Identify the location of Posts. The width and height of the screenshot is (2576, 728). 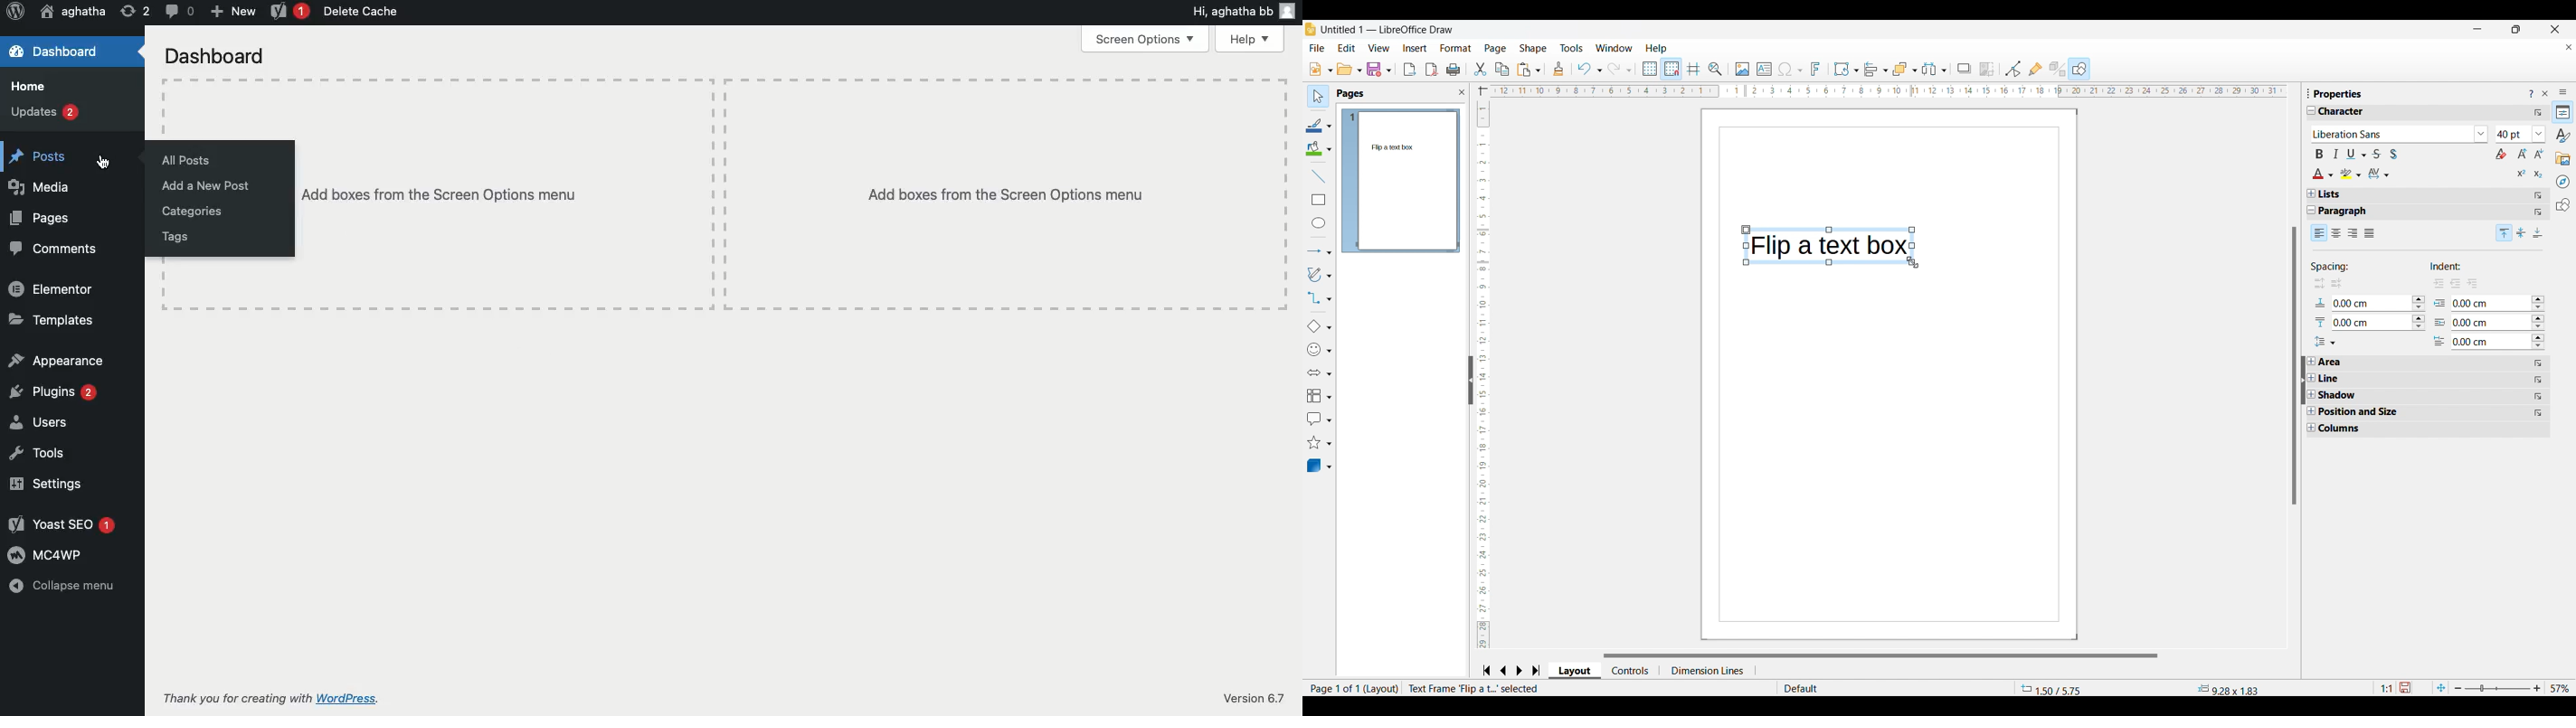
(45, 157).